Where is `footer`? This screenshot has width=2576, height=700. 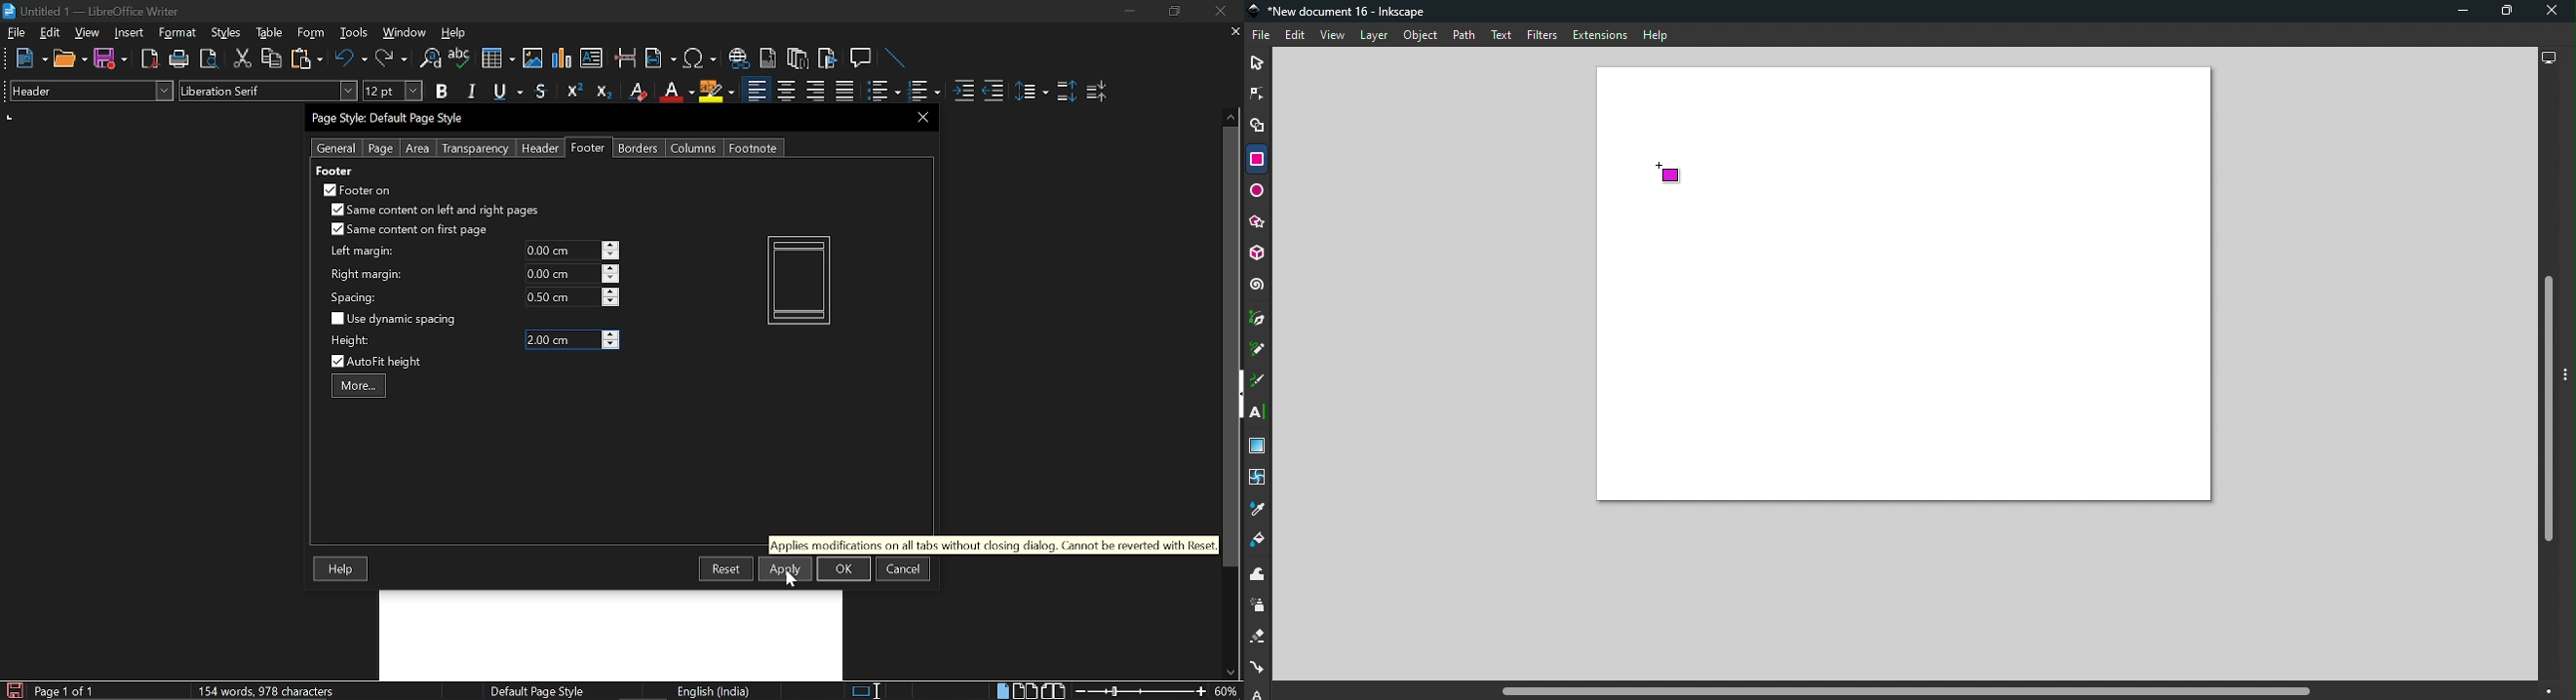 footer is located at coordinates (334, 170).